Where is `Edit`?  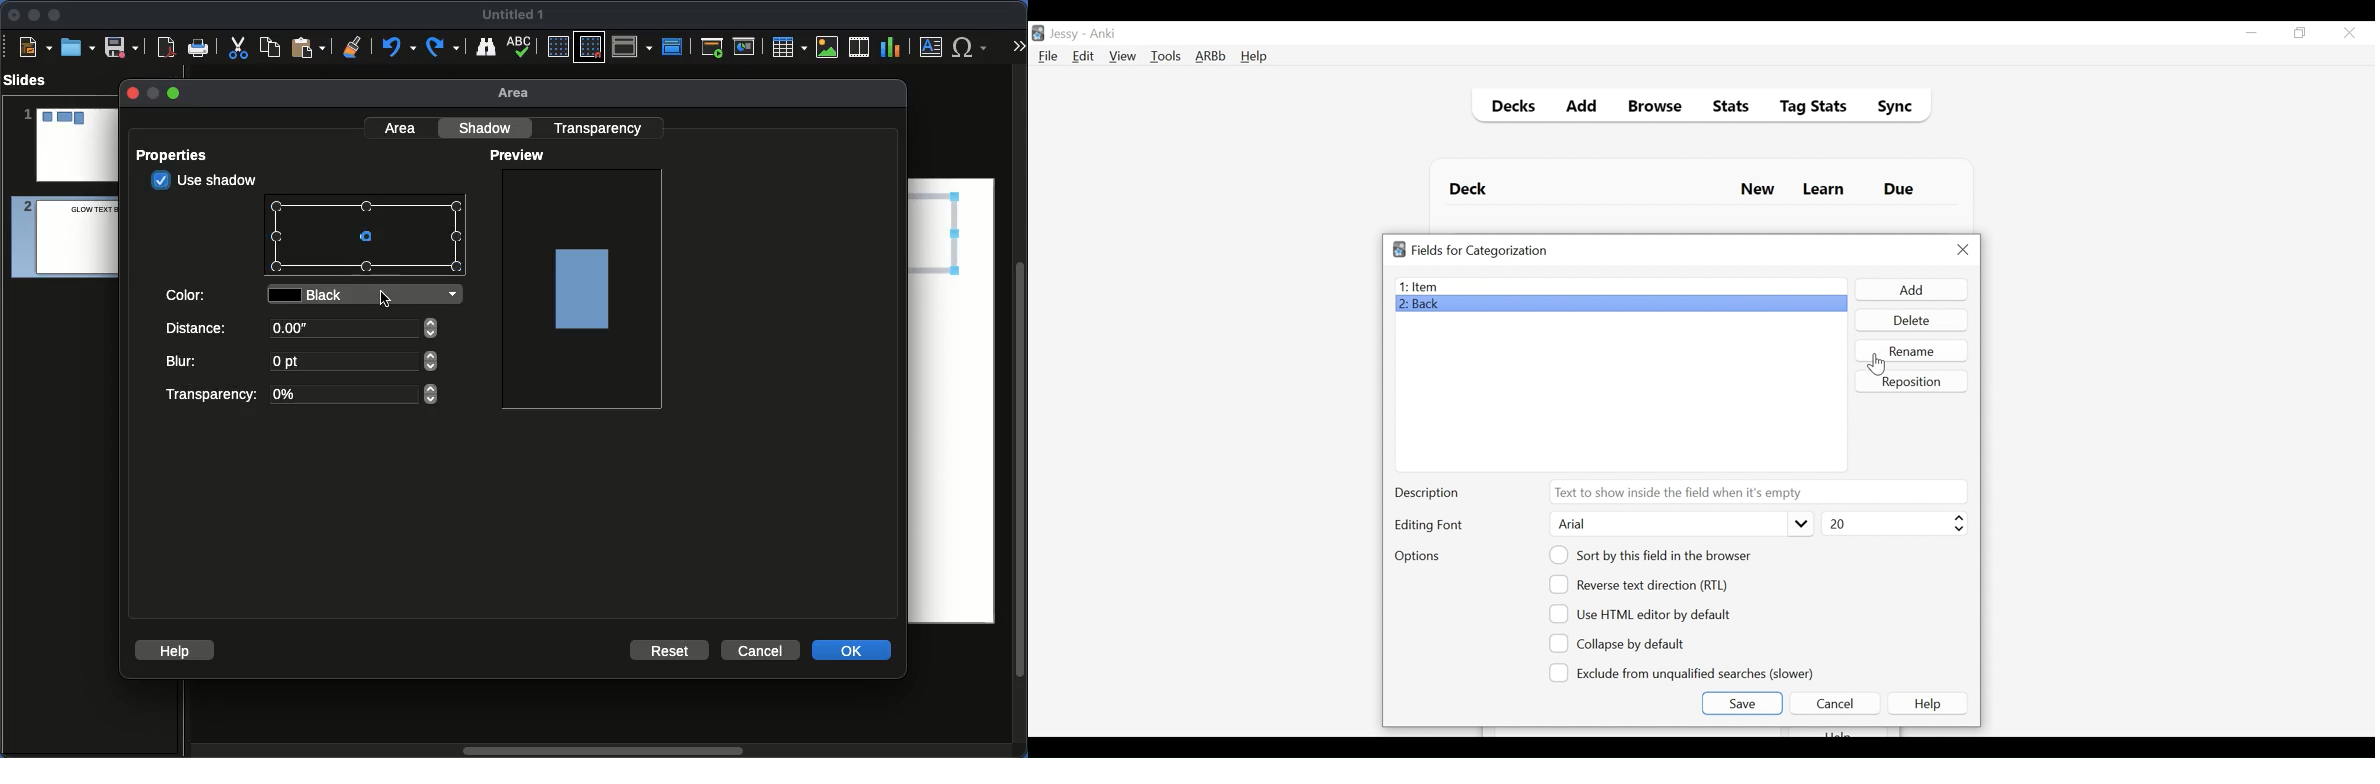
Edit is located at coordinates (1082, 58).